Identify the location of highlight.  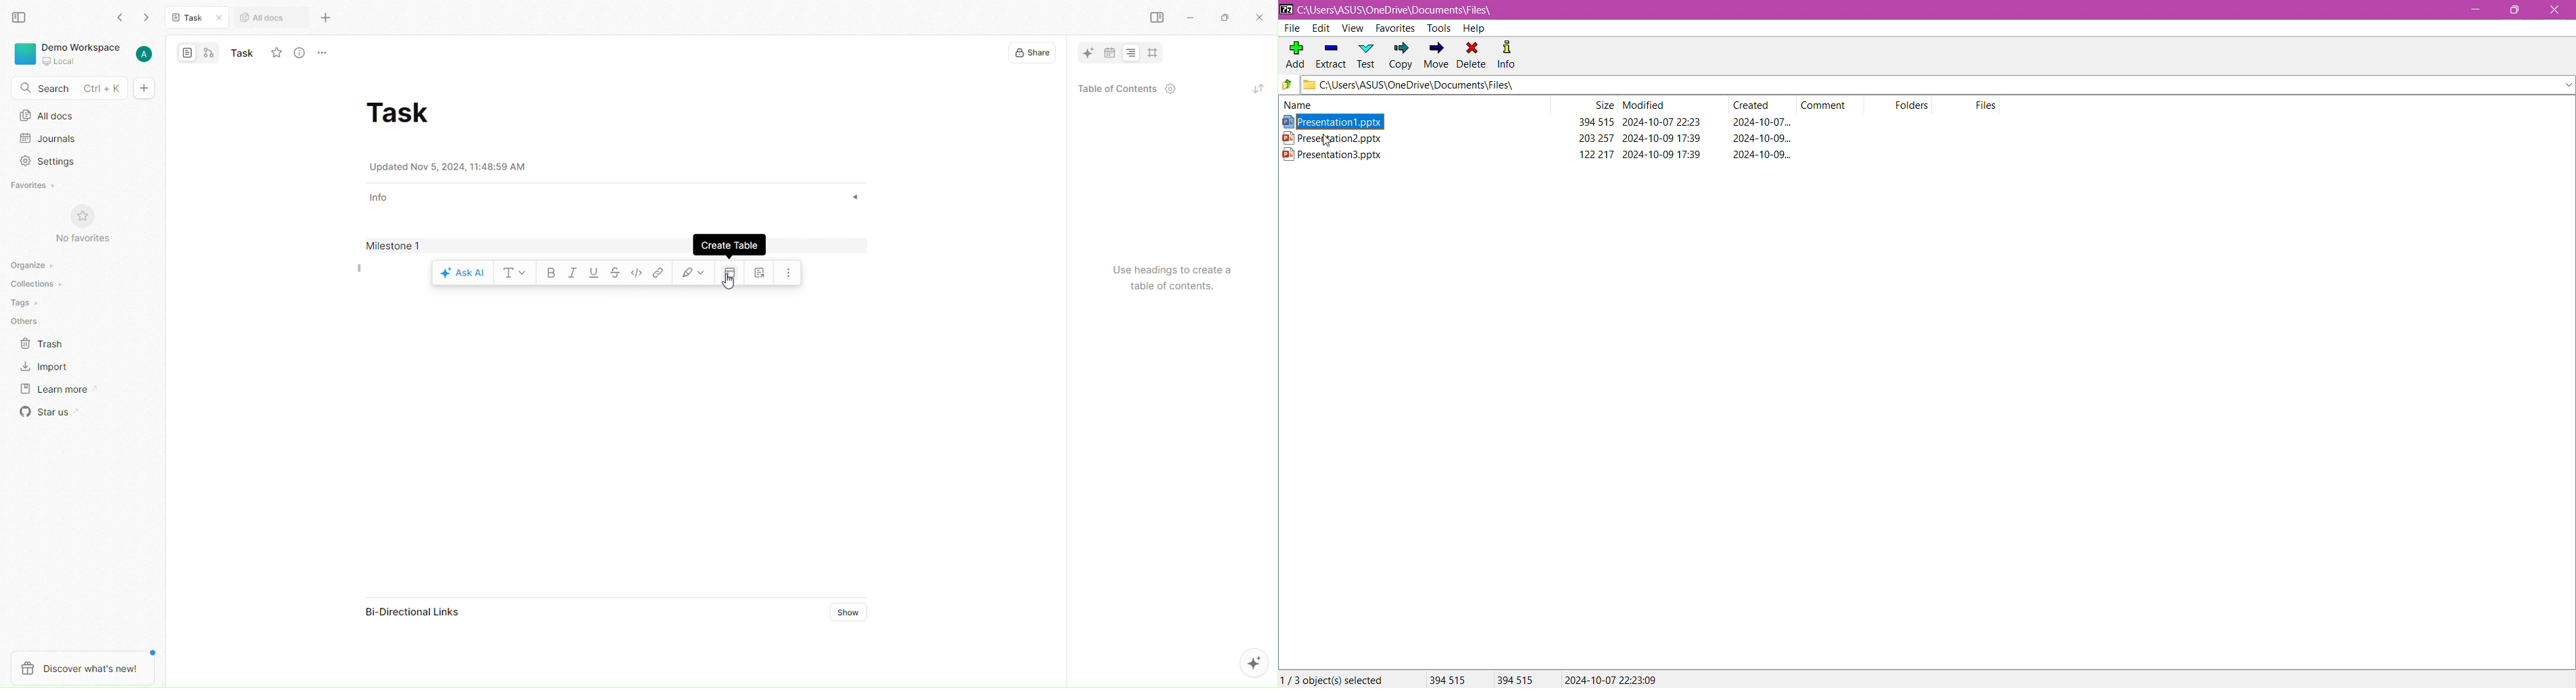
(693, 273).